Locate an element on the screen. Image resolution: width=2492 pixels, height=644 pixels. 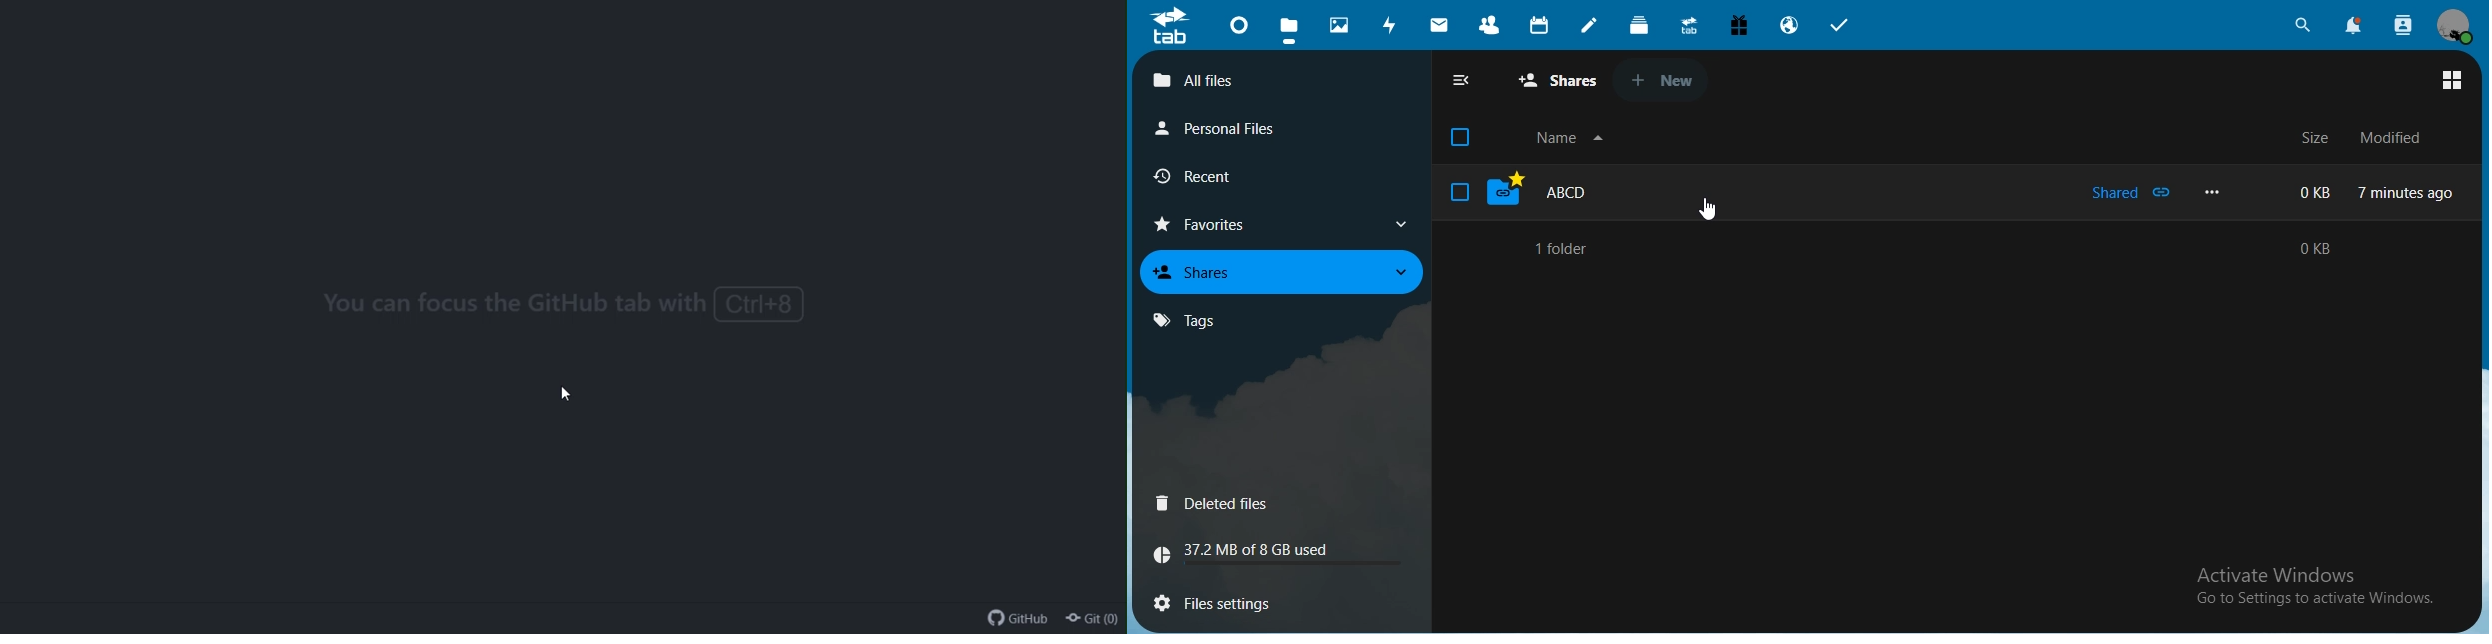
check box is located at coordinates (1460, 137).